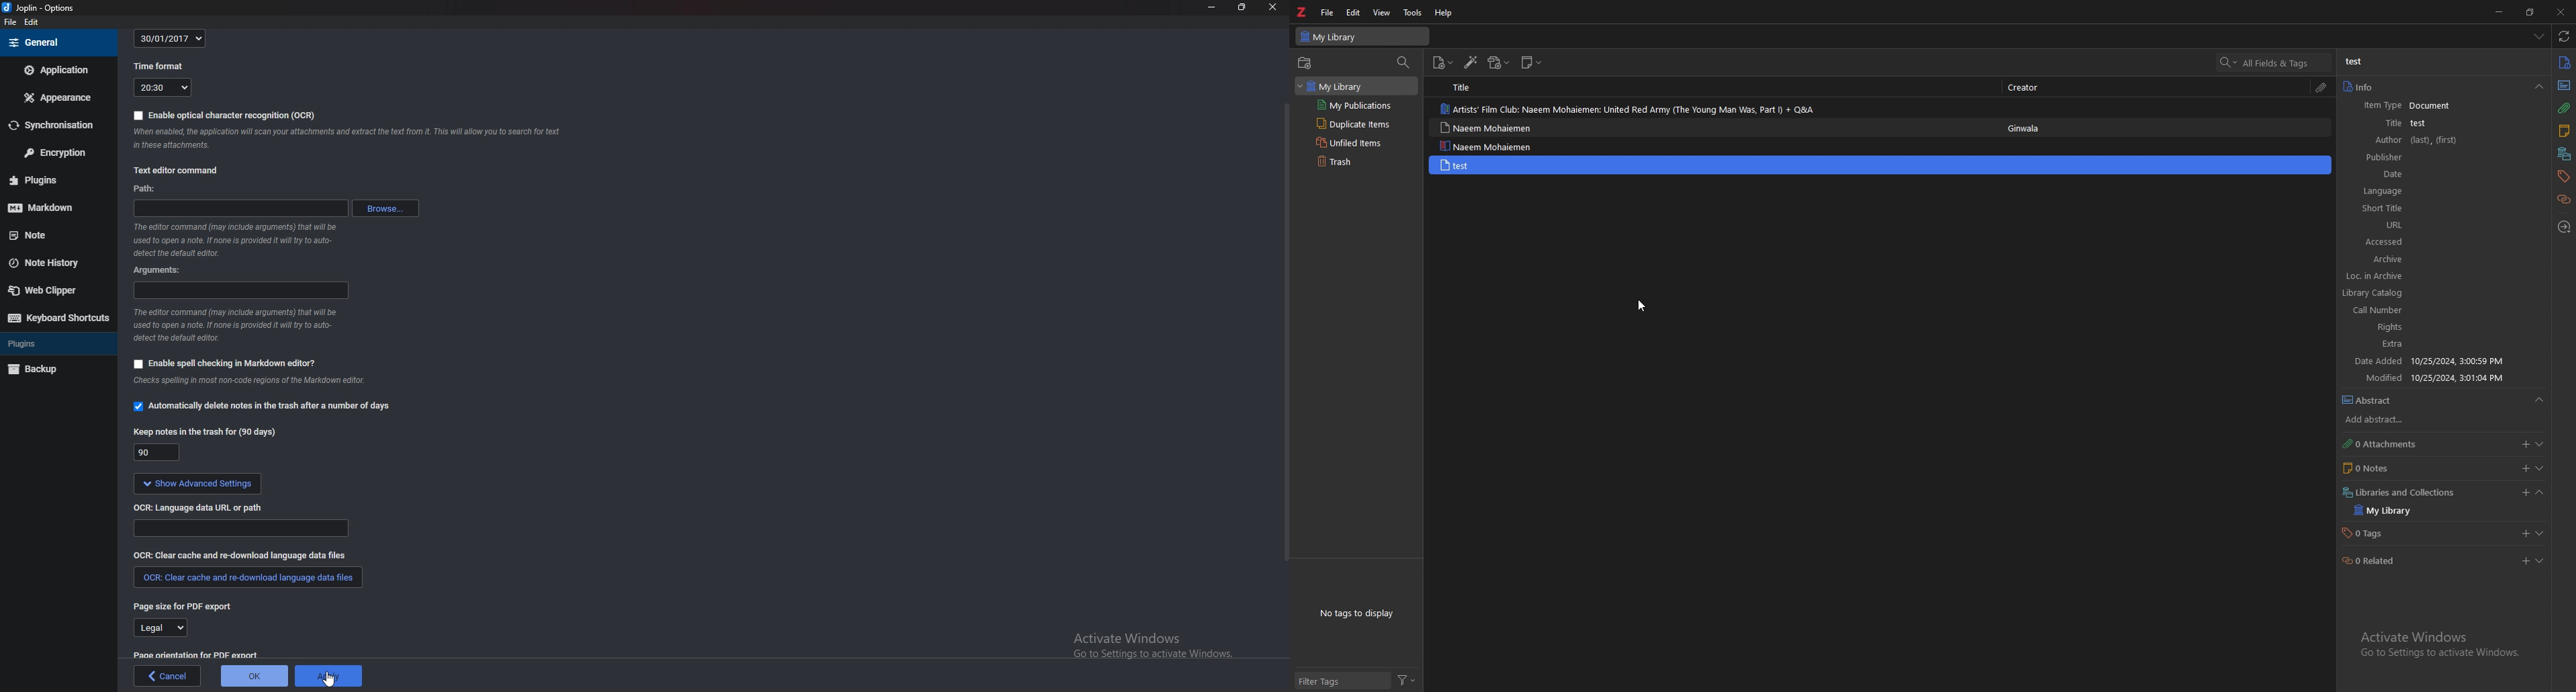 This screenshot has height=700, width=2576. I want to click on related, so click(2565, 198).